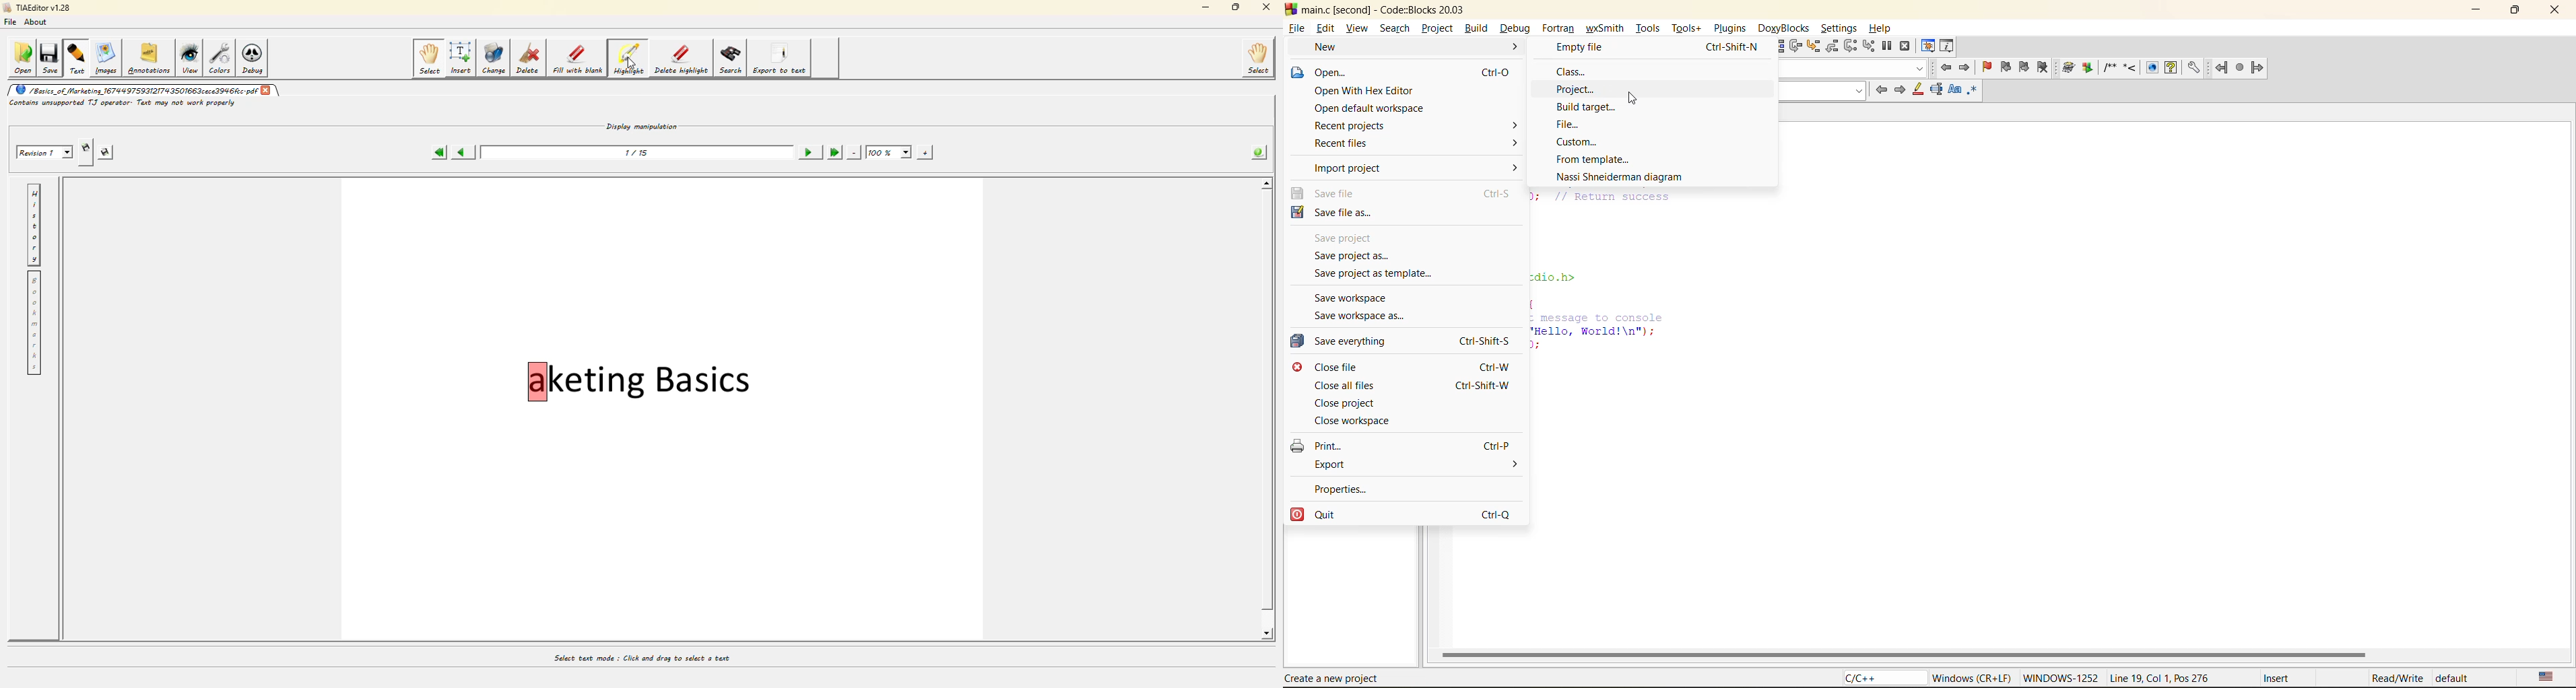 Image resolution: width=2576 pixels, height=700 pixels. Describe the element at coordinates (1492, 512) in the screenshot. I see `Ctrl-Q` at that location.